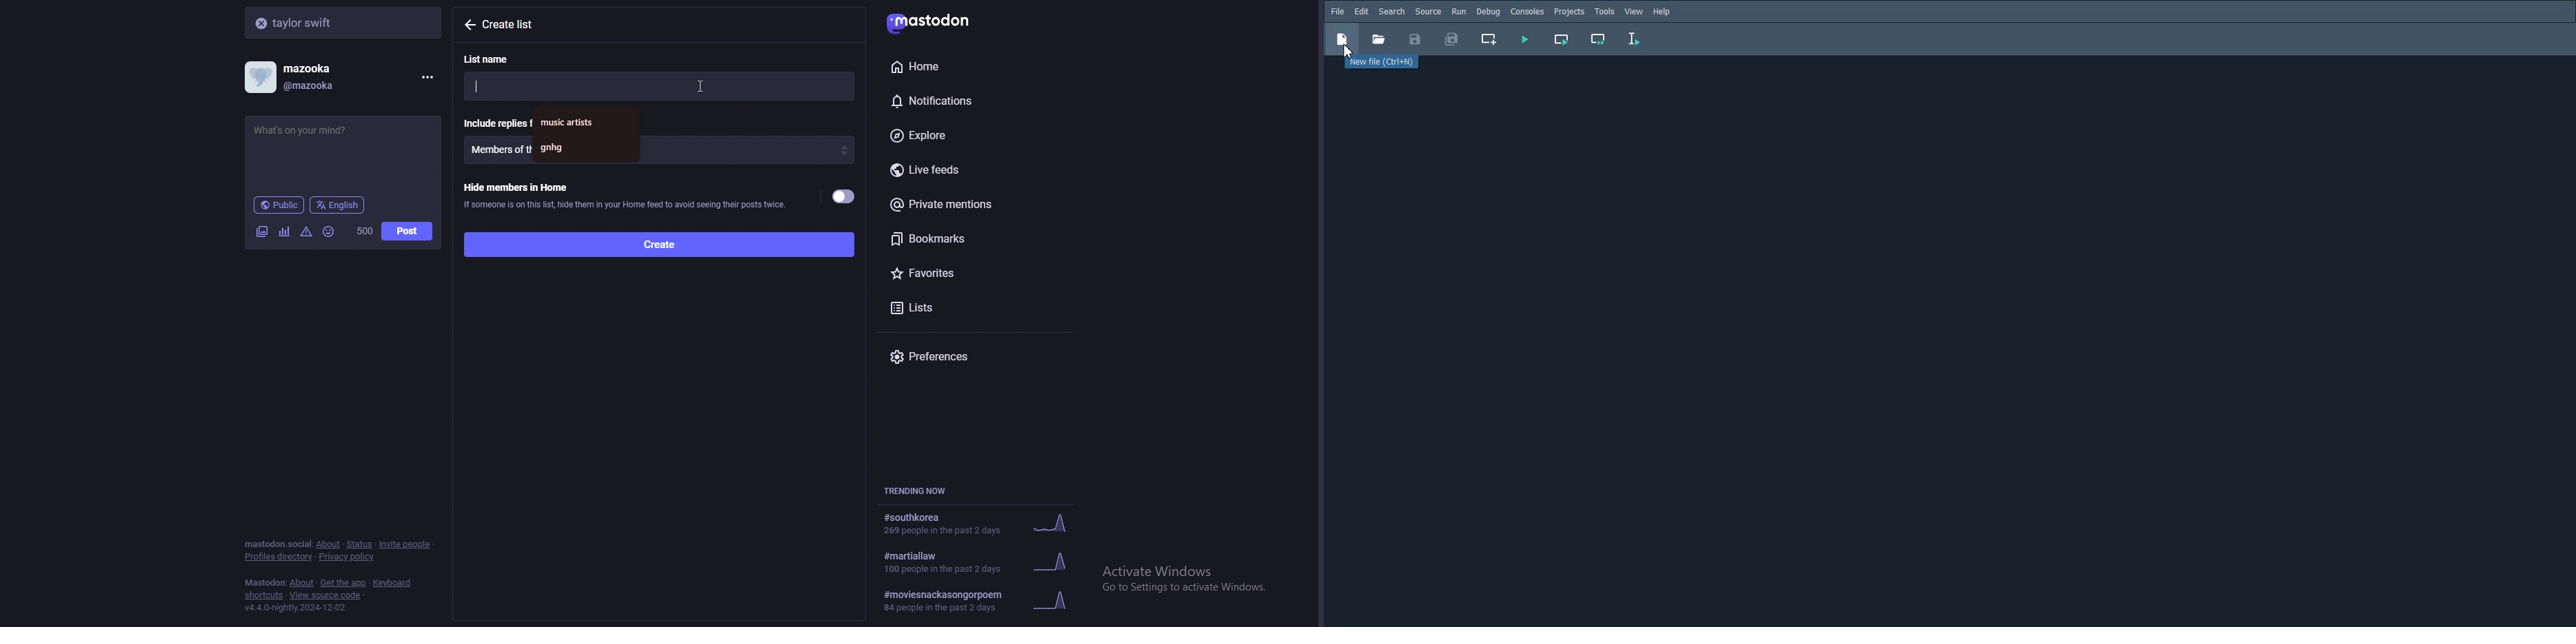 The image size is (2576, 644). Describe the element at coordinates (624, 194) in the screenshot. I see `hide members in home` at that location.